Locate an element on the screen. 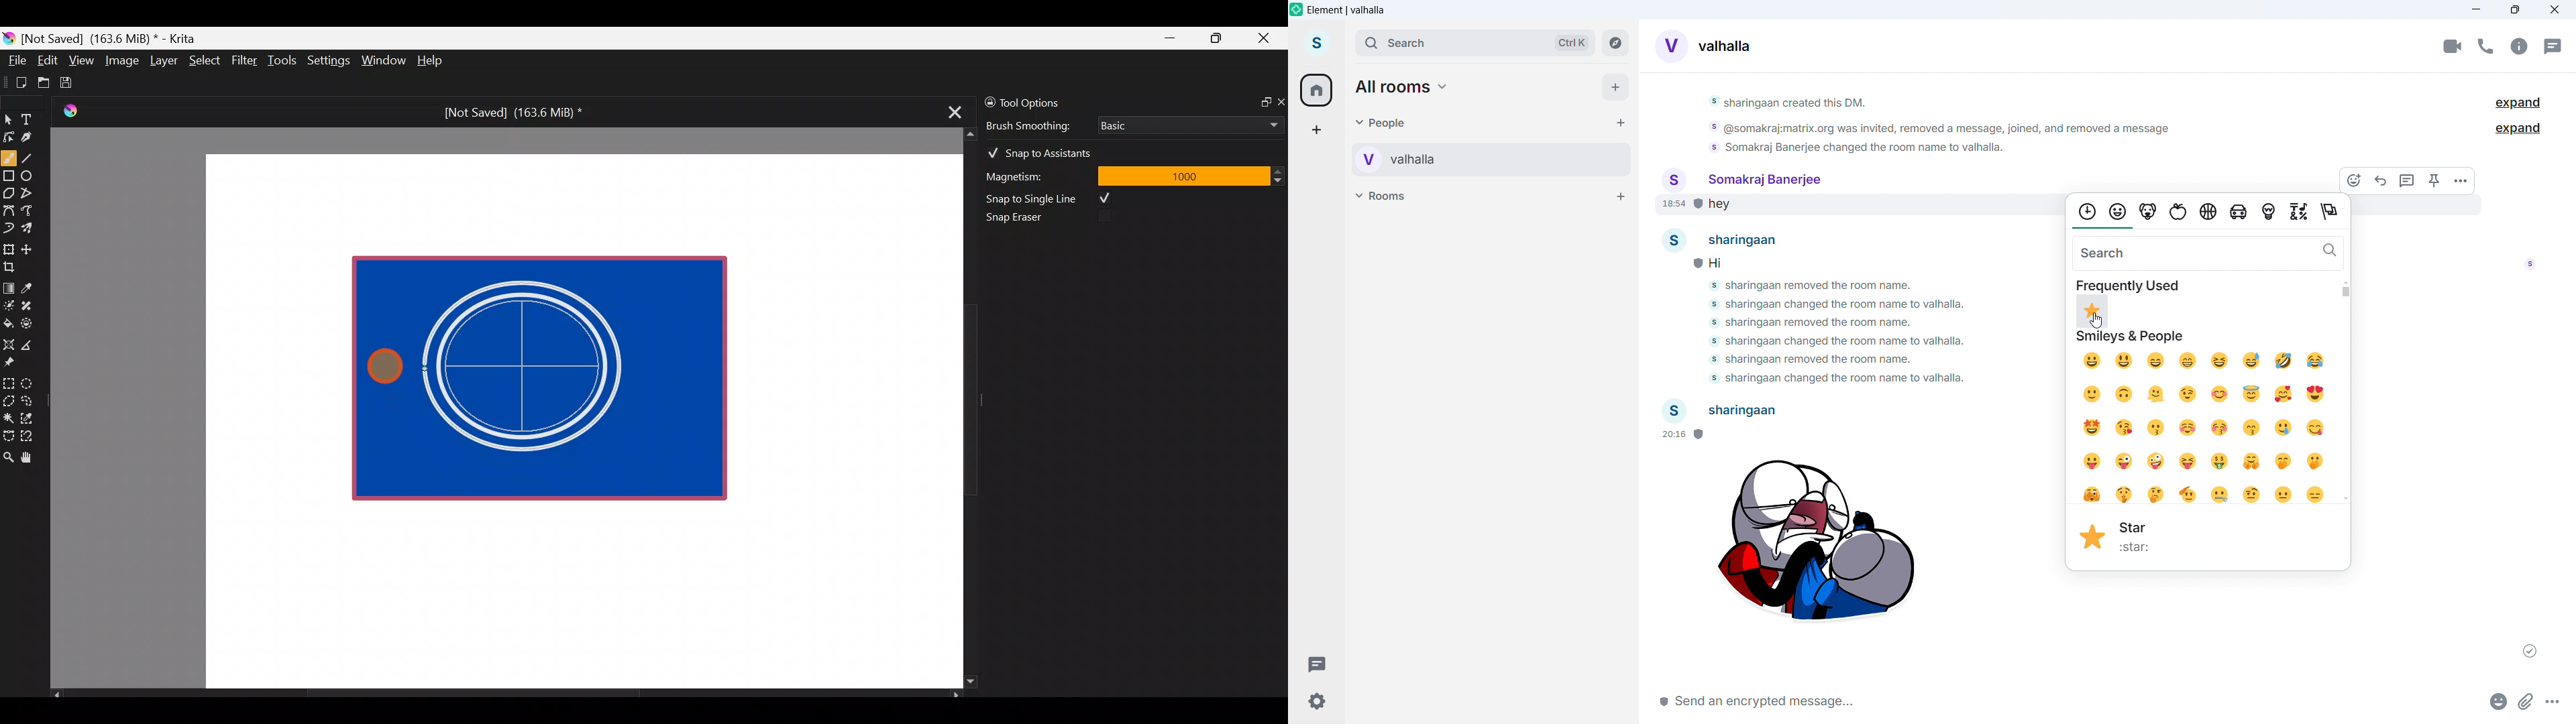  sharingaan created this dm is located at coordinates (1934, 105).